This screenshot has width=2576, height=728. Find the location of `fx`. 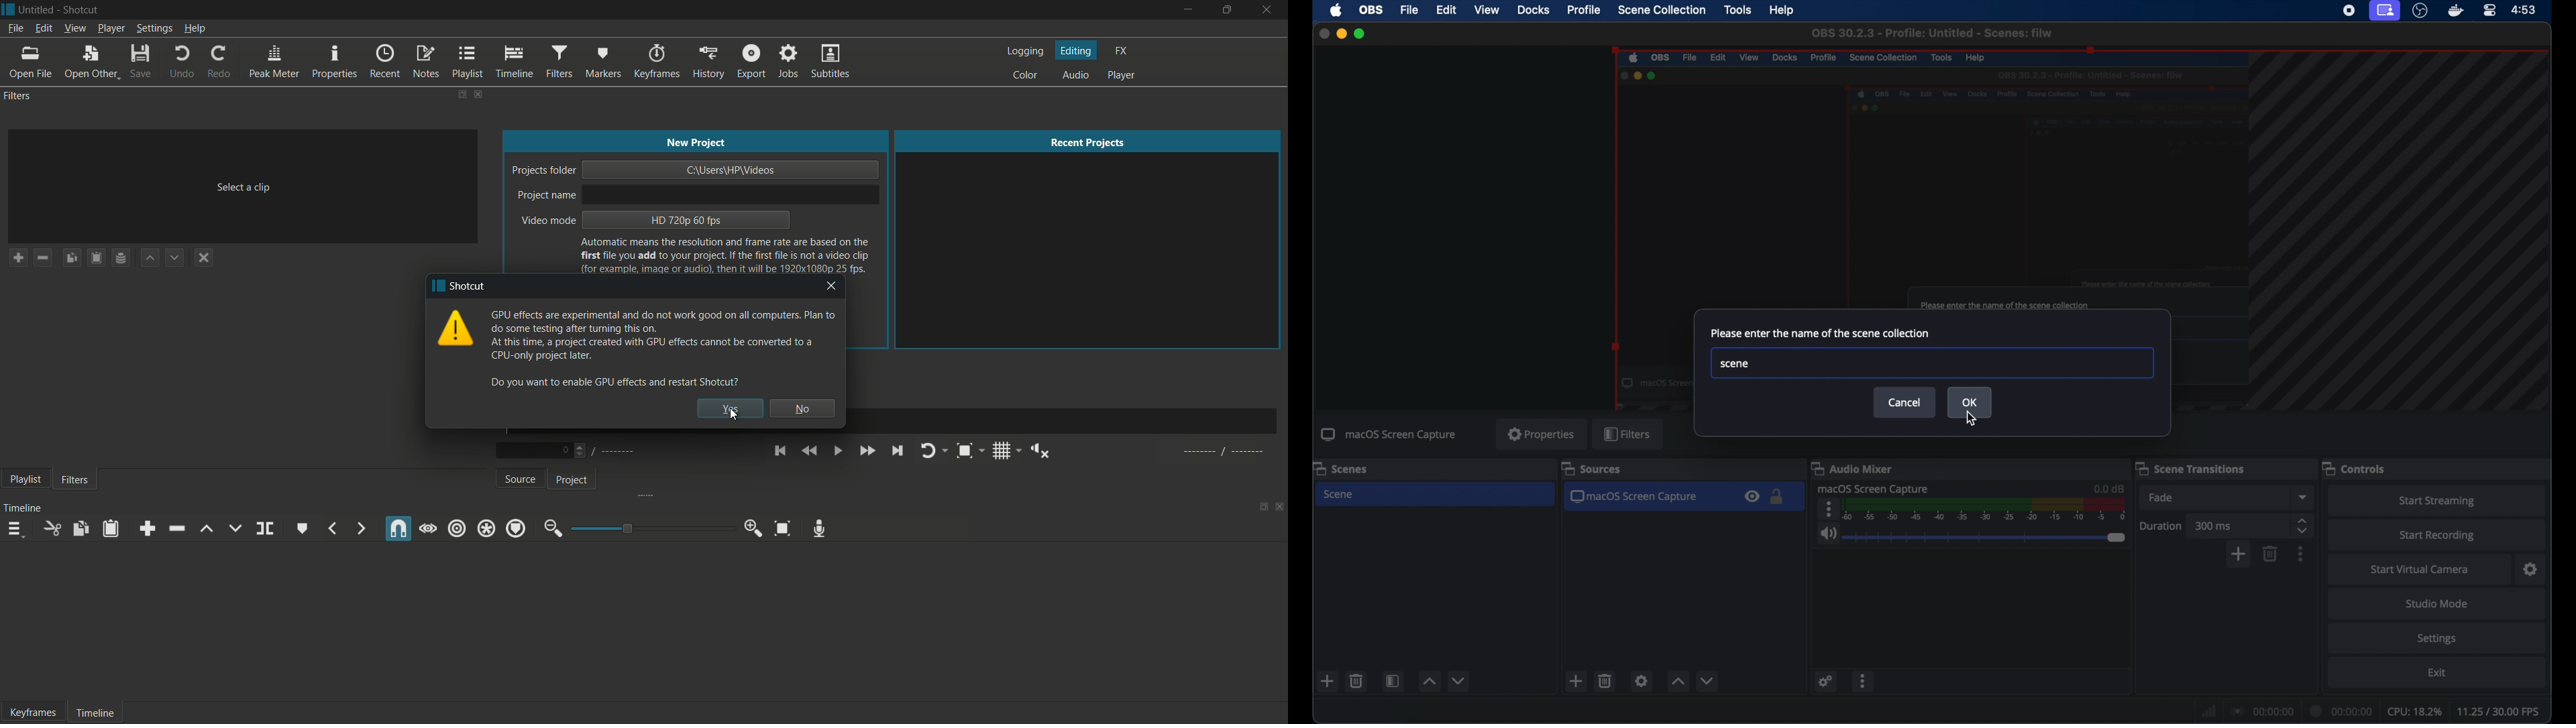

fx is located at coordinates (1121, 51).